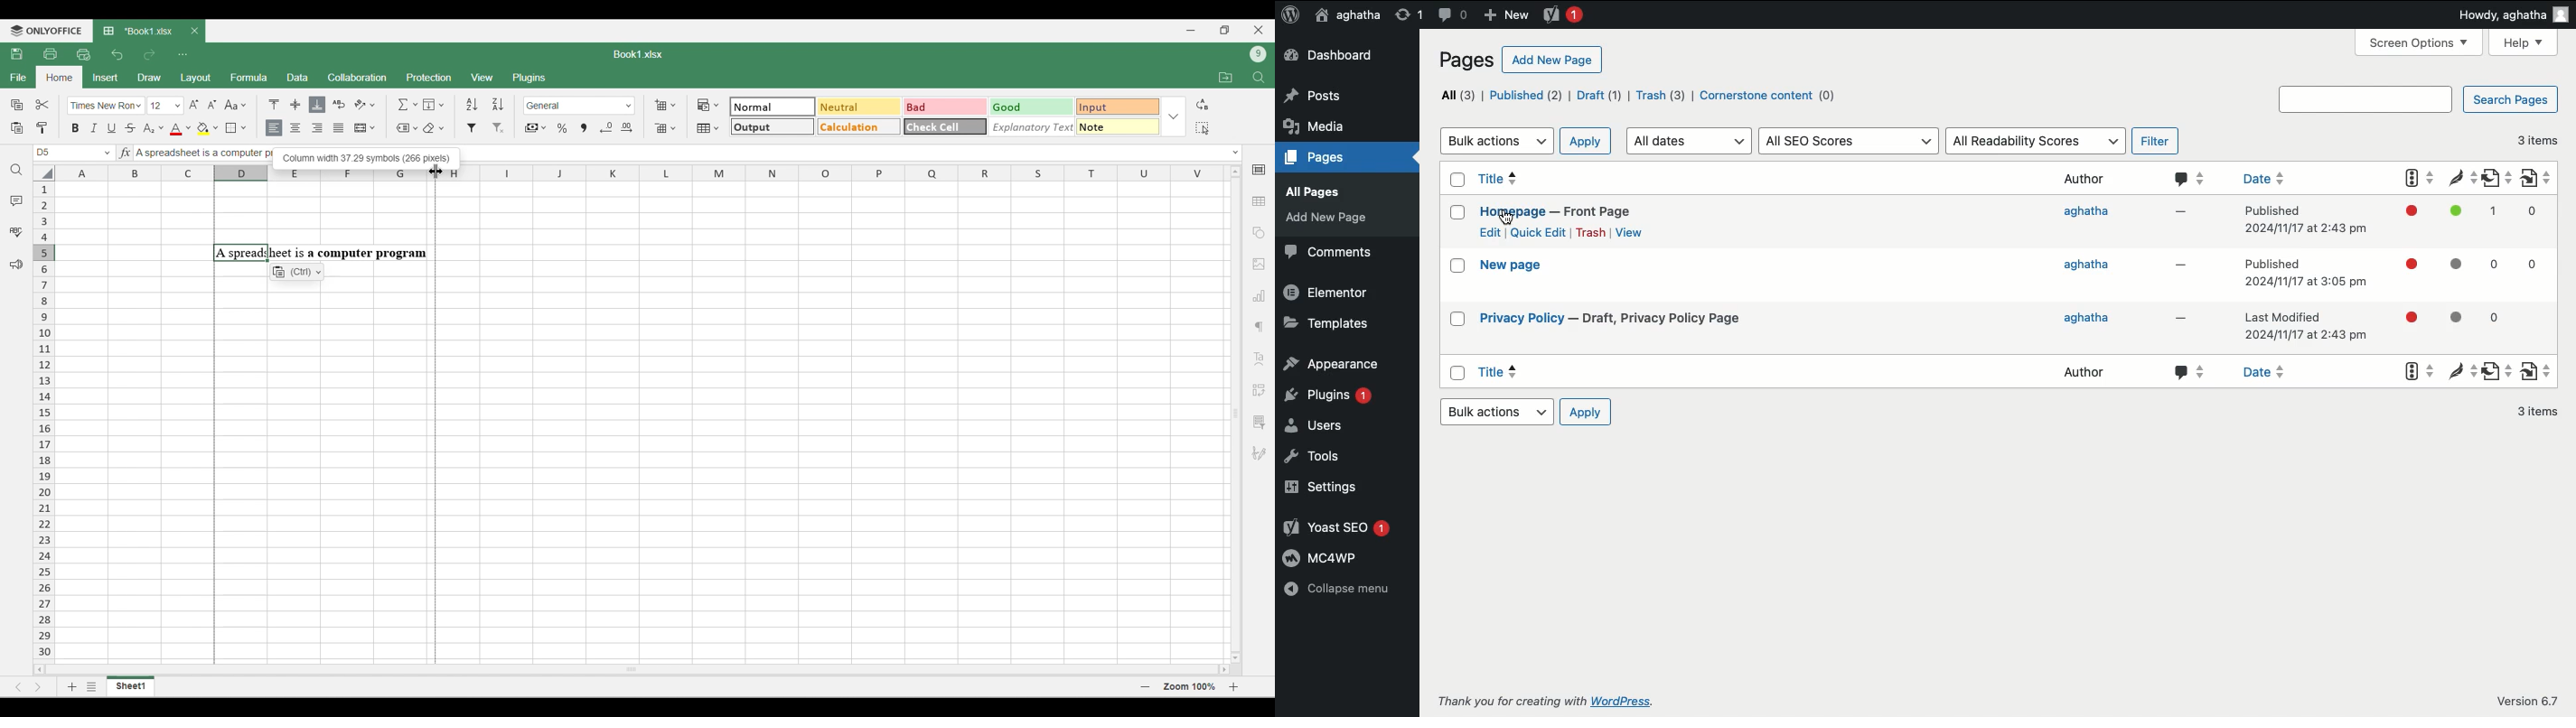 The height and width of the screenshot is (728, 2576). Describe the element at coordinates (1333, 363) in the screenshot. I see `Appearance` at that location.